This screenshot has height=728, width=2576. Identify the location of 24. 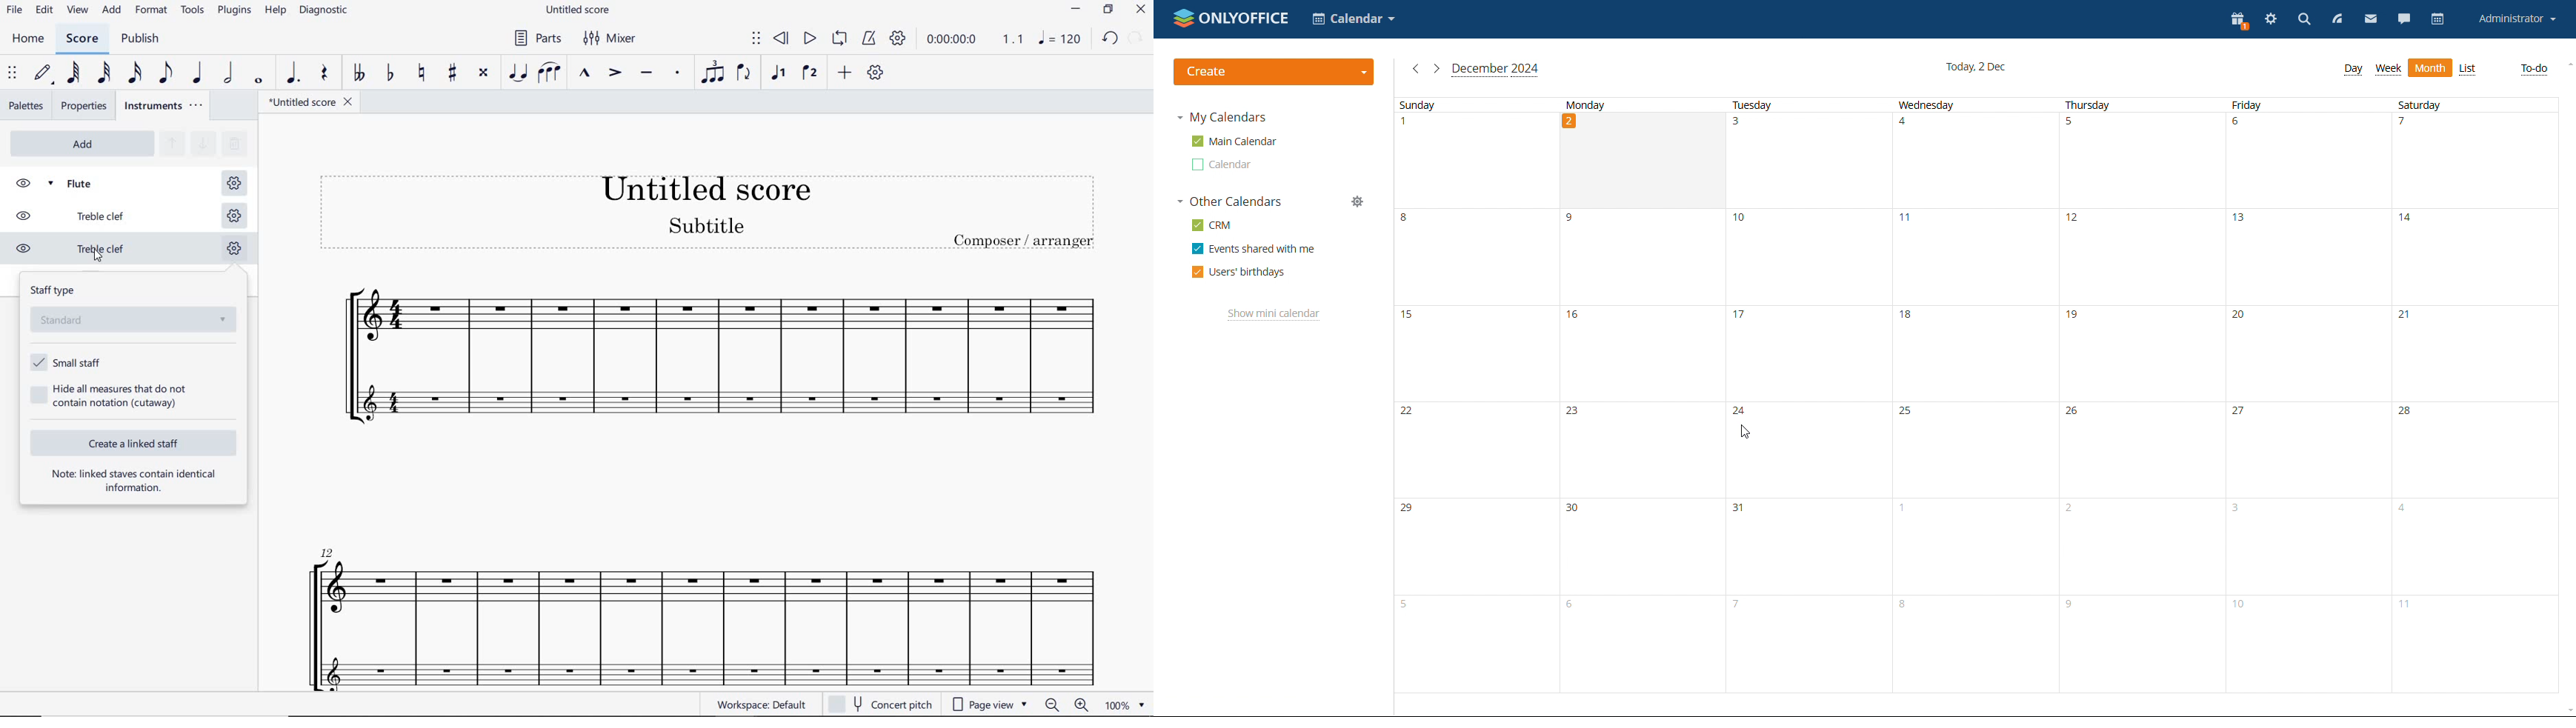
(1740, 411).